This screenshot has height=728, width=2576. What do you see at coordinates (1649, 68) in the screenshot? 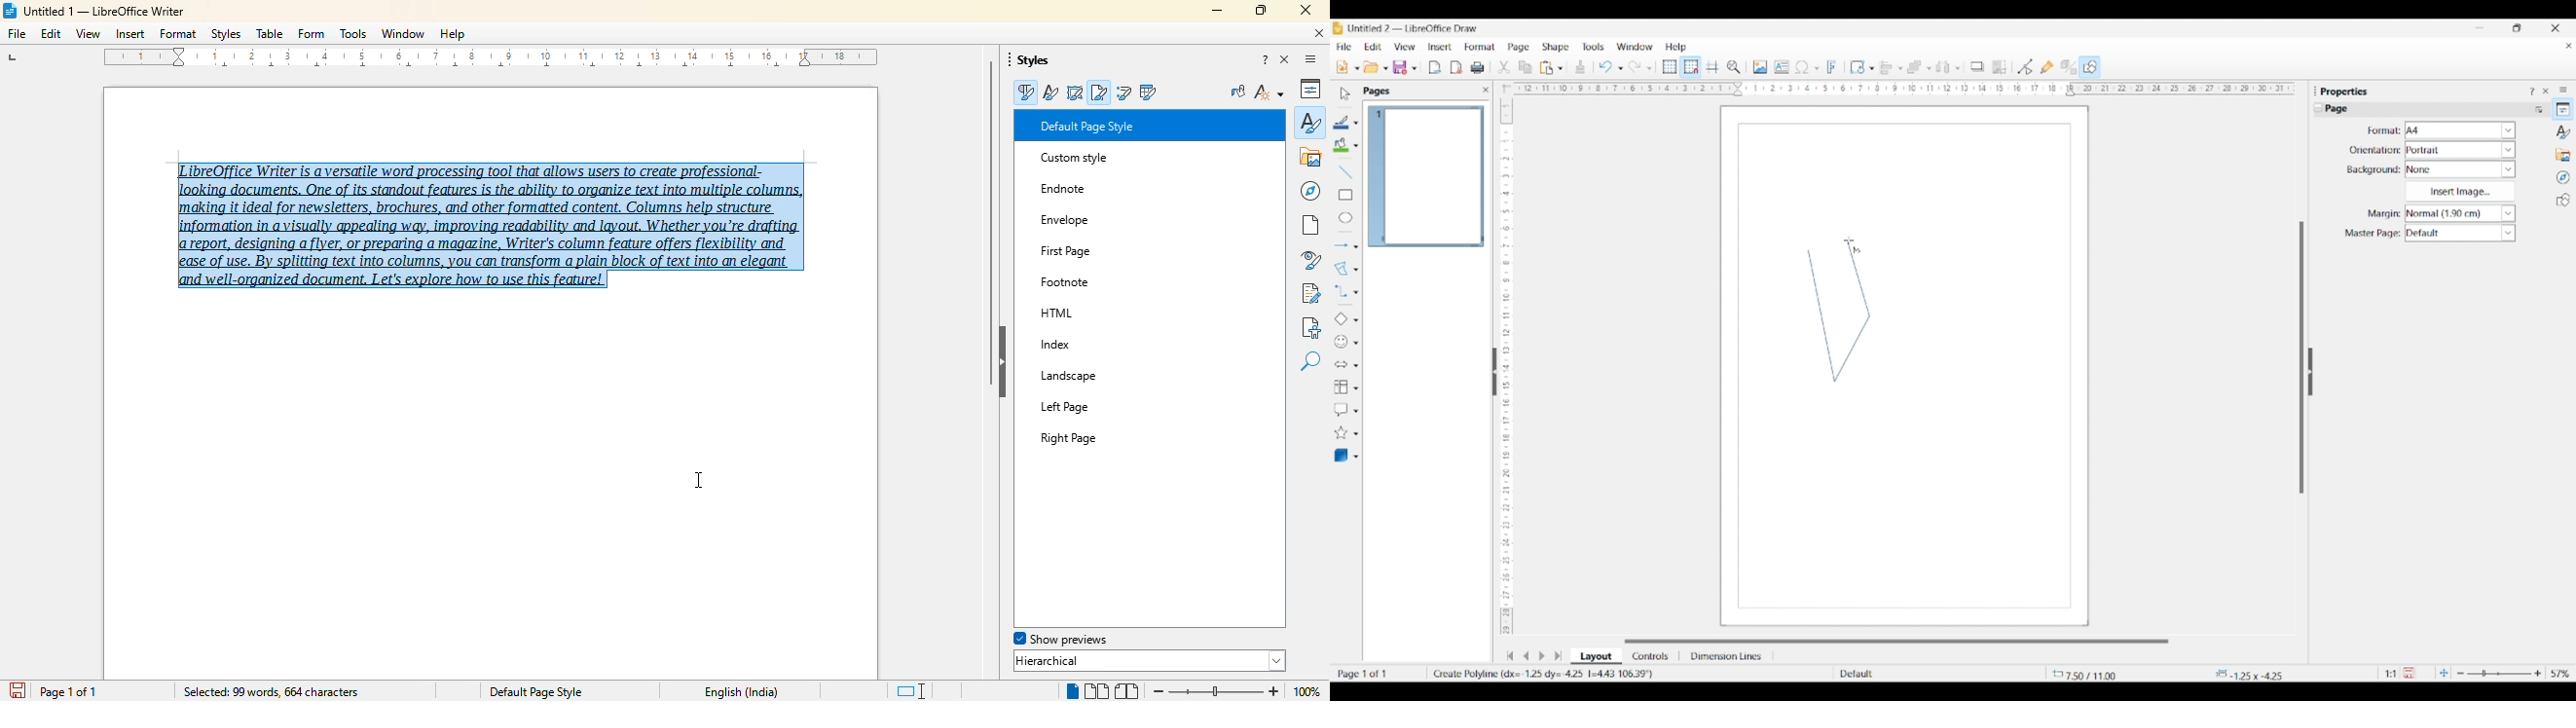
I see `Redo specific actions` at bounding box center [1649, 68].